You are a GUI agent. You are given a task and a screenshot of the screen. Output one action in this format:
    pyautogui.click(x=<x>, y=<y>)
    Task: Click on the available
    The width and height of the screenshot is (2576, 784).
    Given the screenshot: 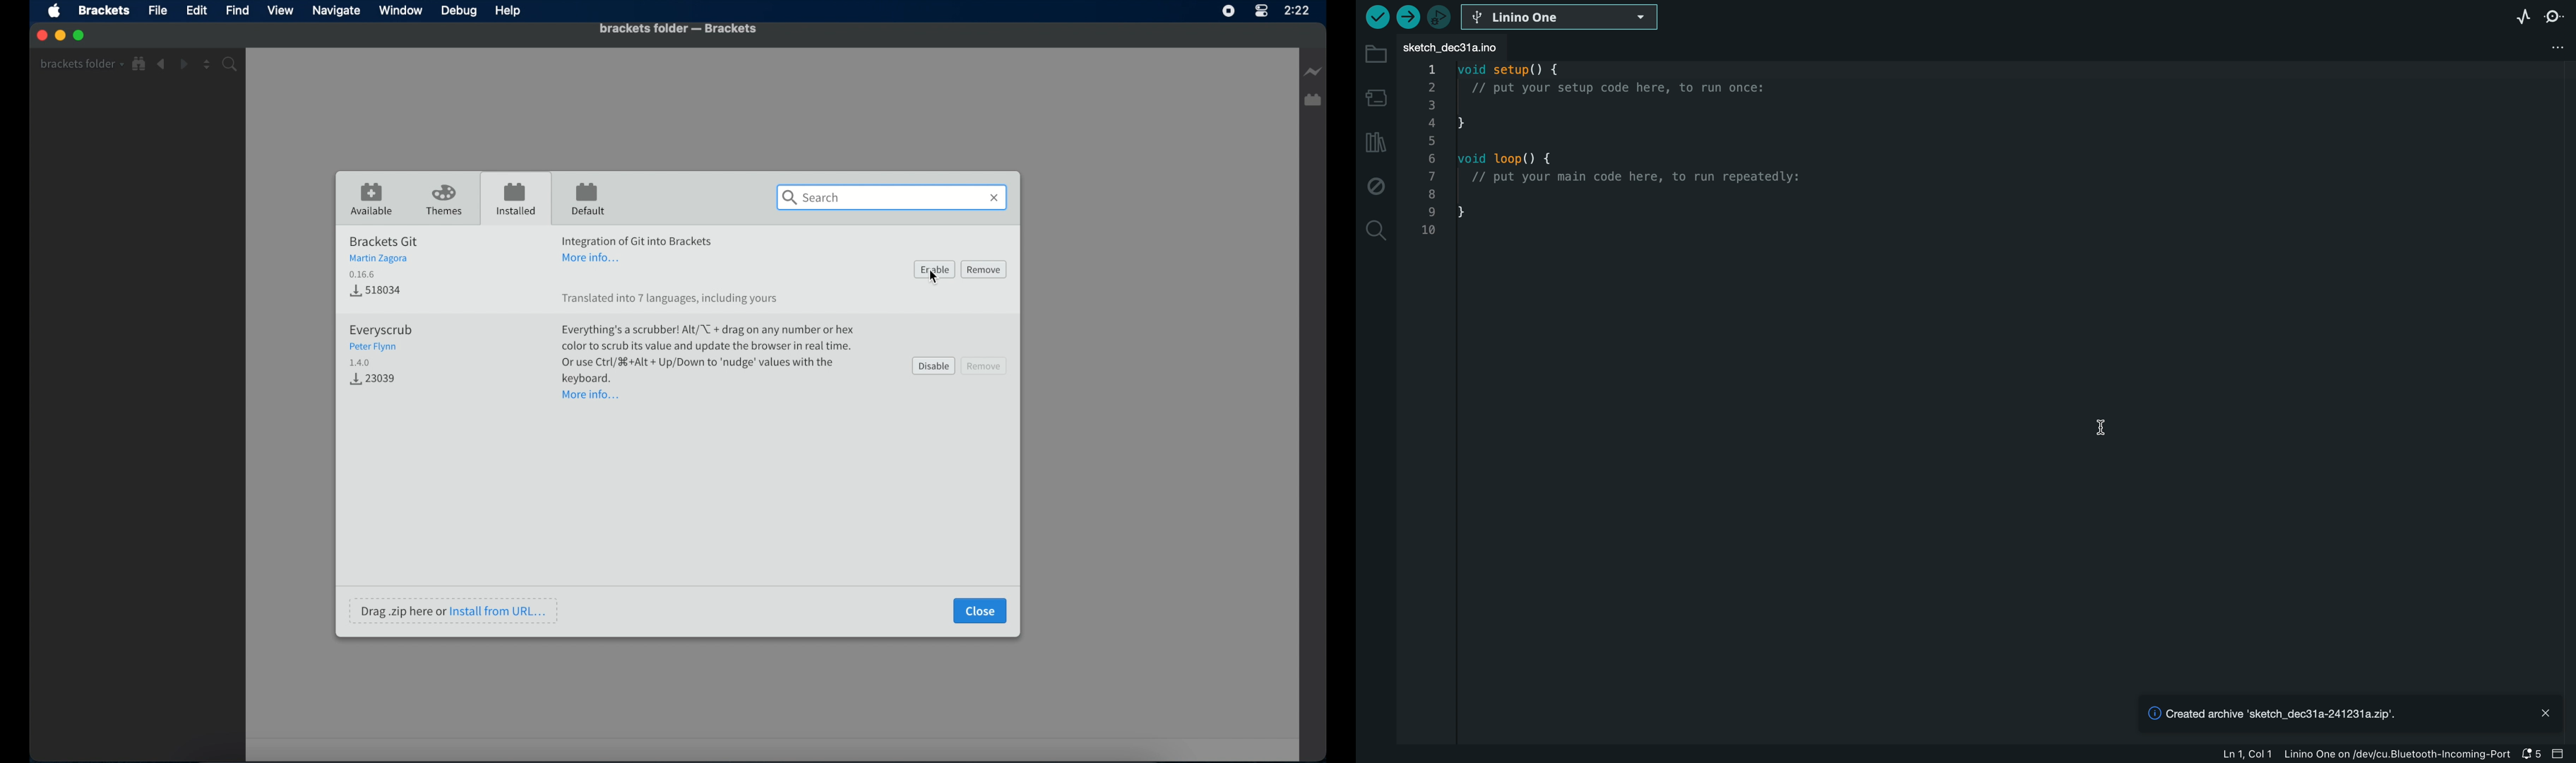 What is the action you would take?
    pyautogui.click(x=372, y=199)
    